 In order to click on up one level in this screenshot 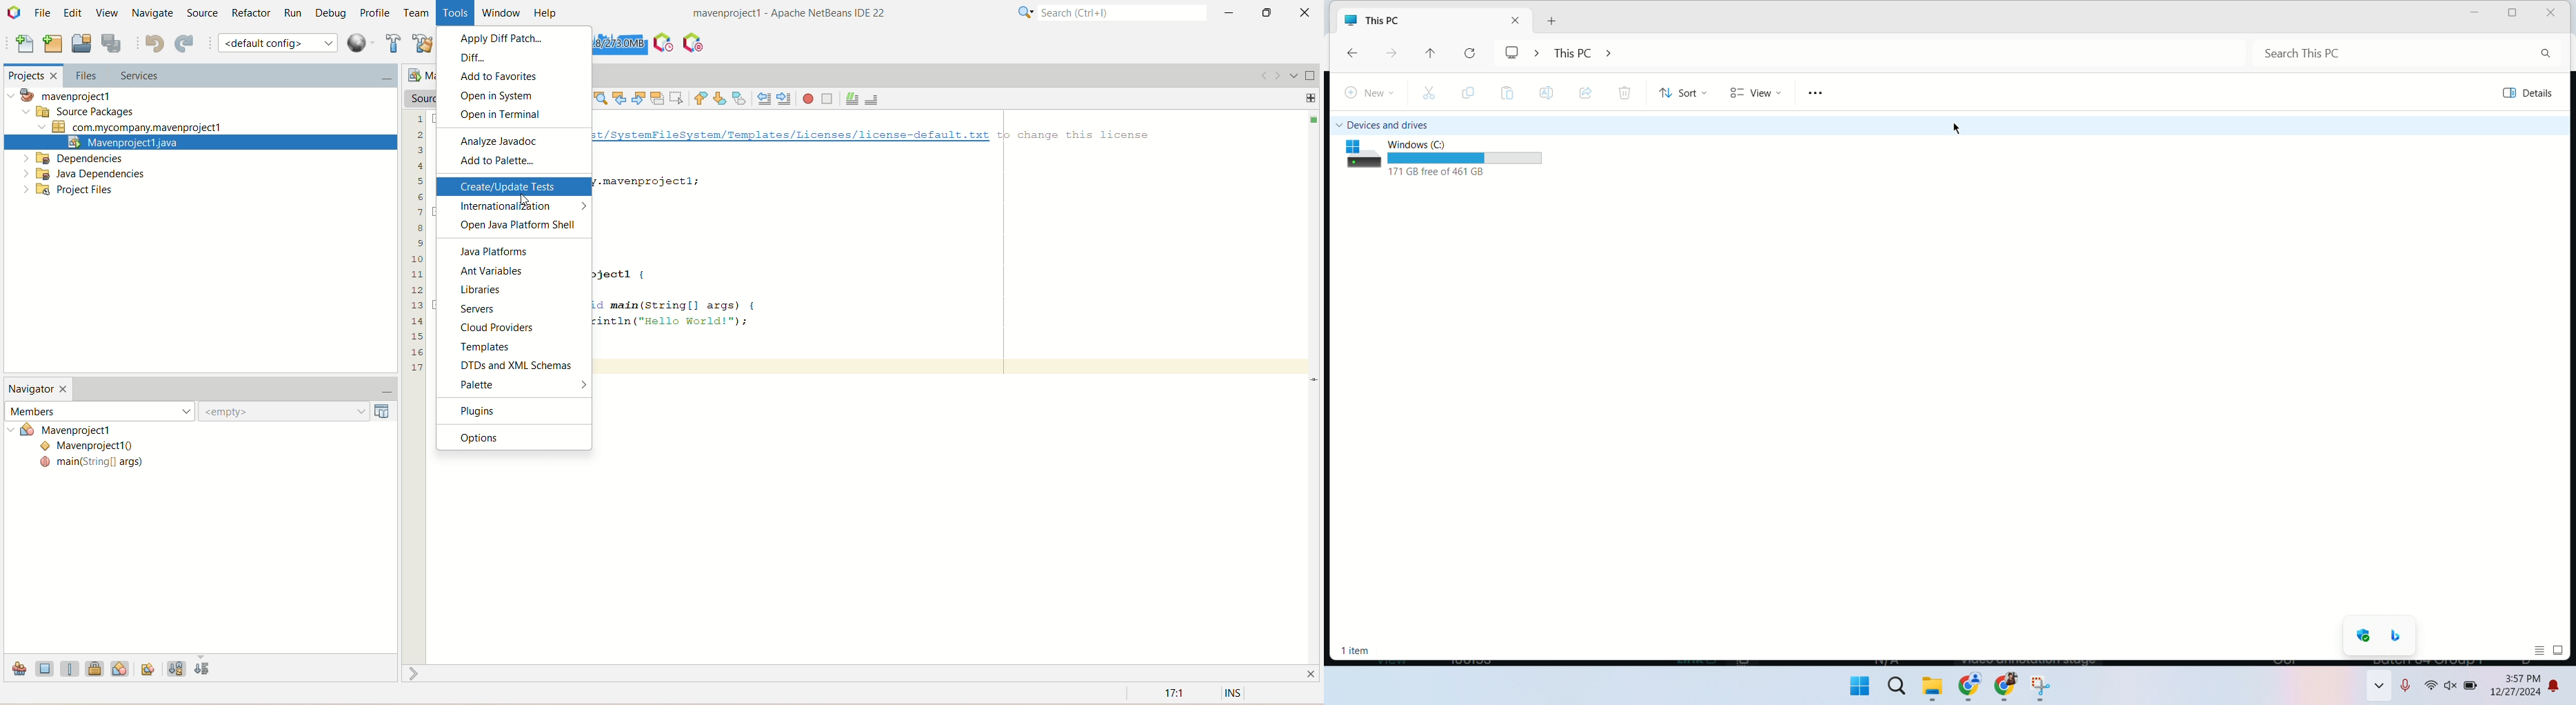, I will do `click(1433, 54)`.